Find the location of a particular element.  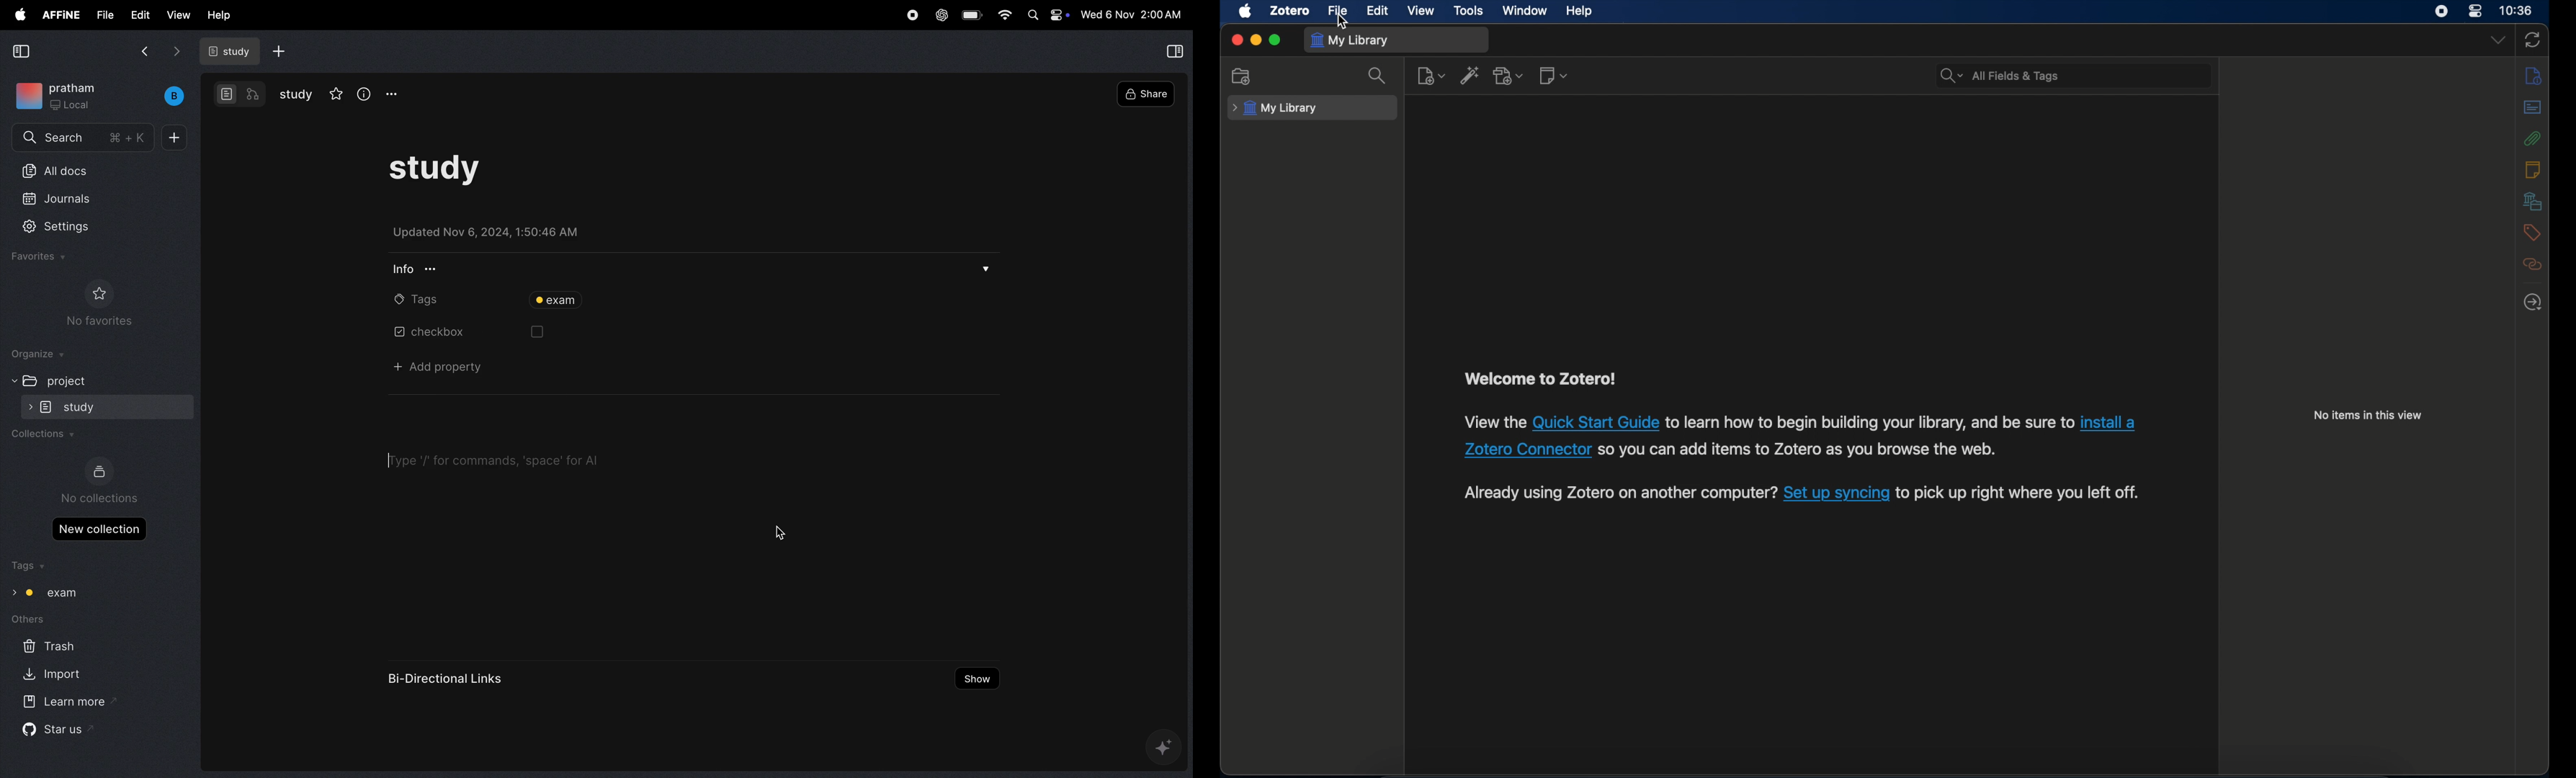

welcome to zotero is located at coordinates (1542, 379).